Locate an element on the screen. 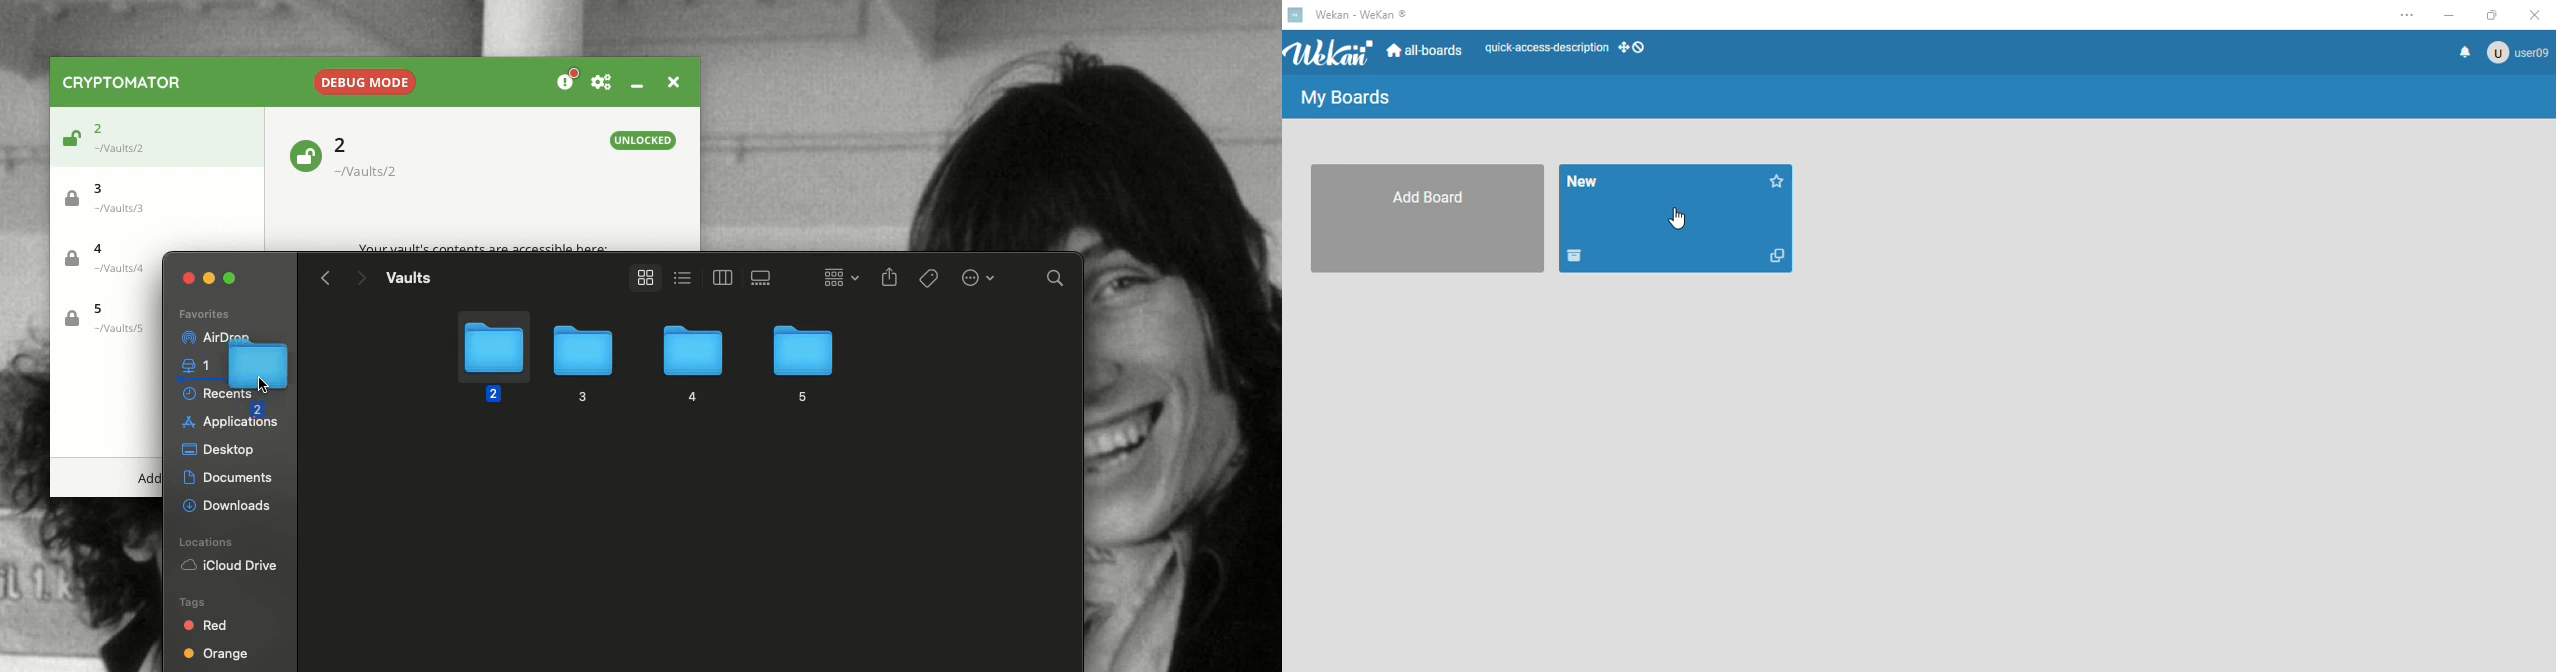 This screenshot has height=672, width=2576. Red is located at coordinates (207, 625).